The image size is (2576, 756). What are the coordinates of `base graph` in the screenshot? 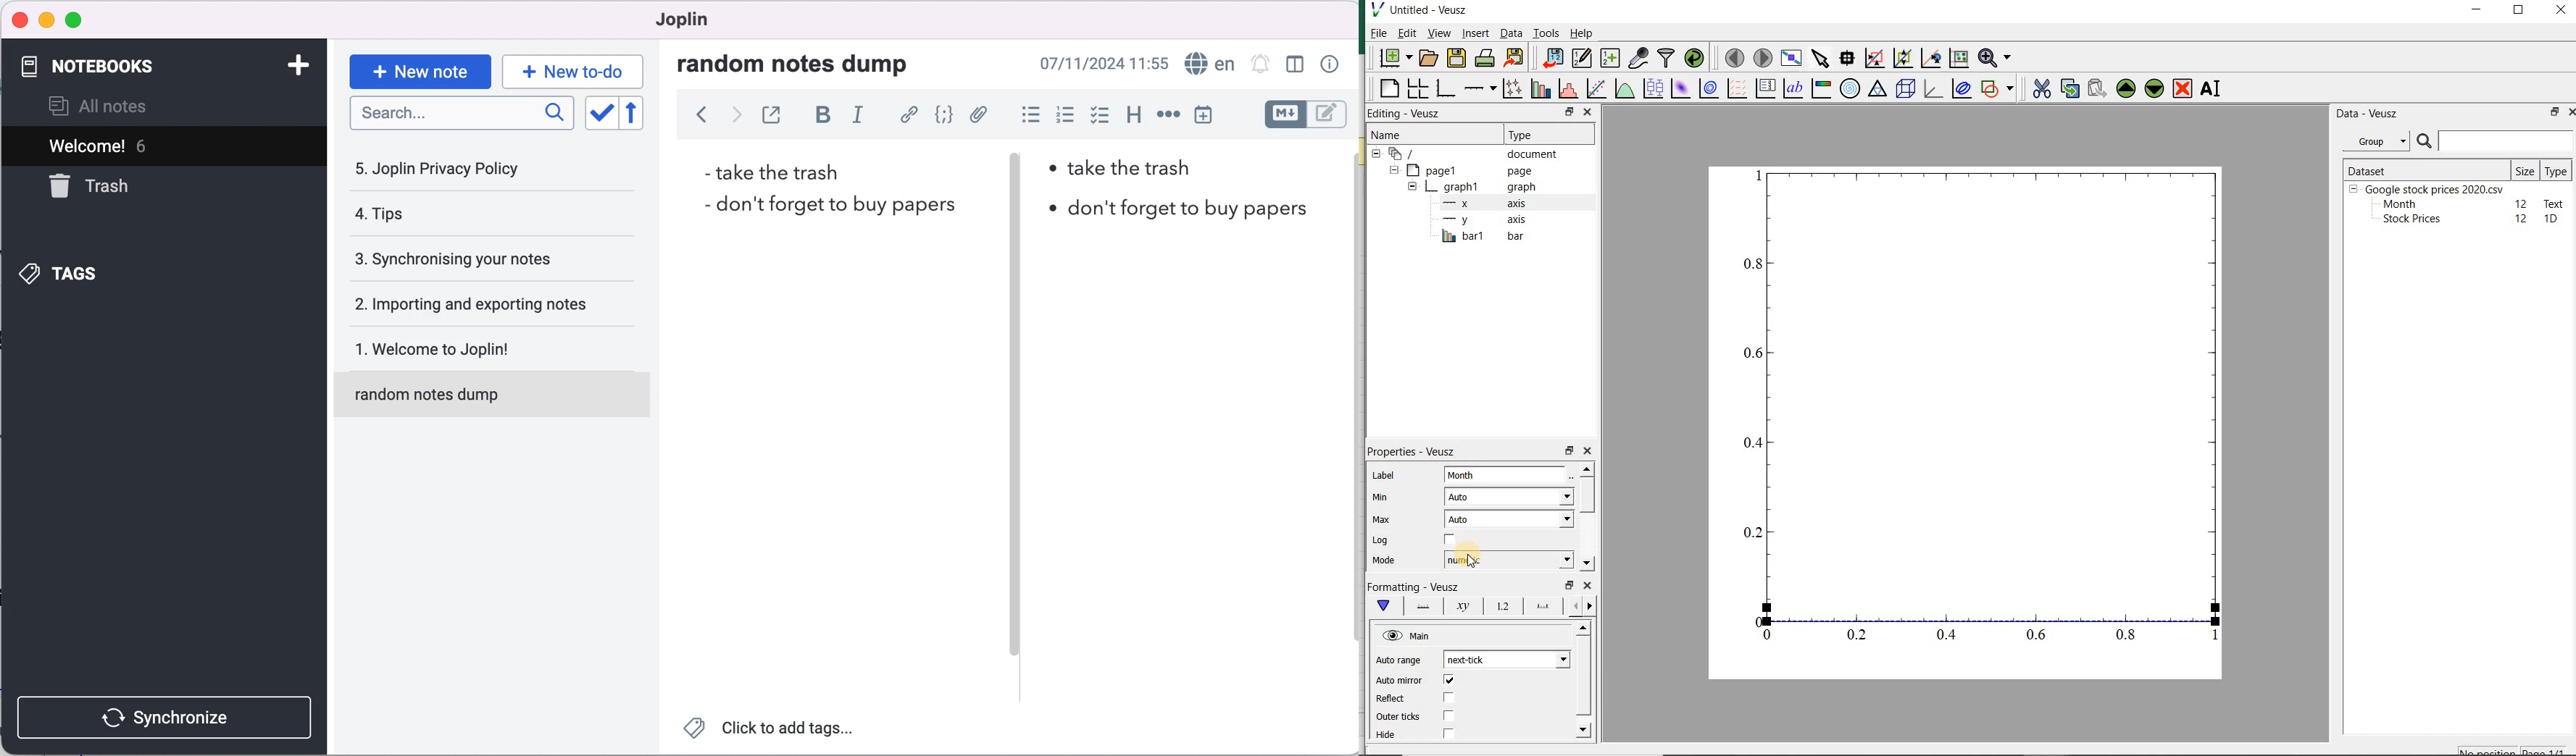 It's located at (1445, 89).